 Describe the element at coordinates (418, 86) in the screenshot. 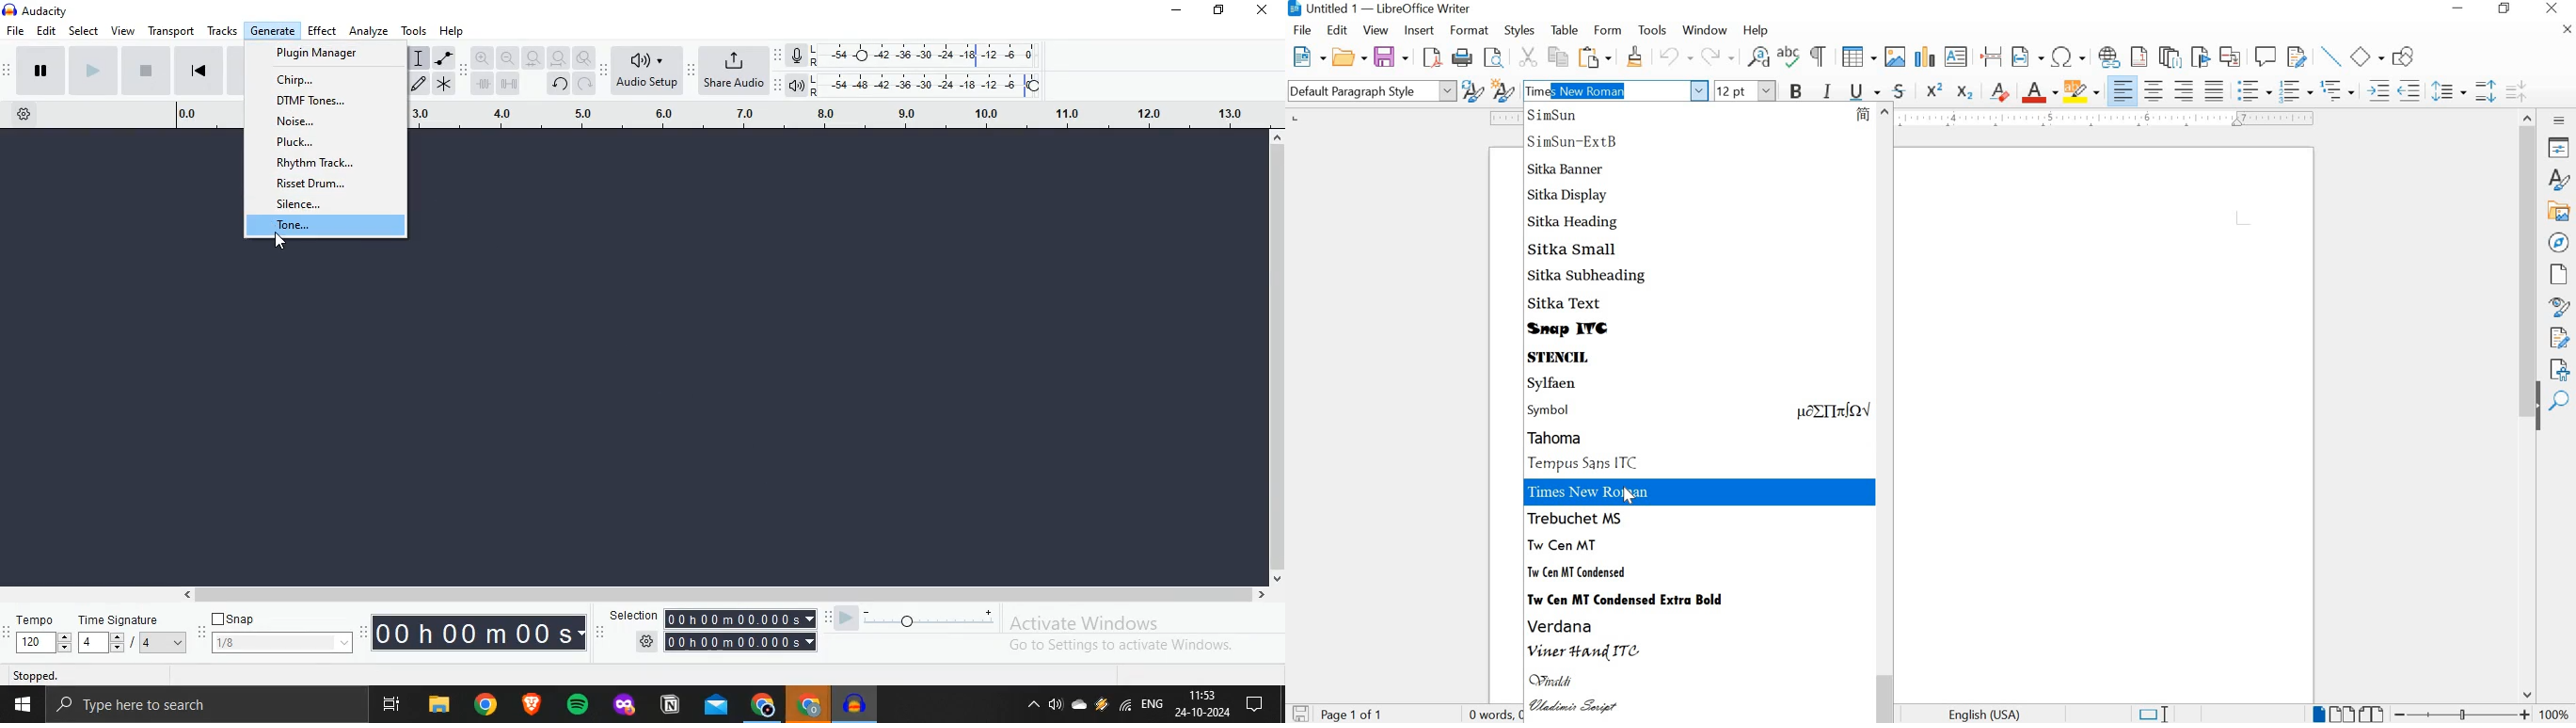

I see `Edit` at that location.